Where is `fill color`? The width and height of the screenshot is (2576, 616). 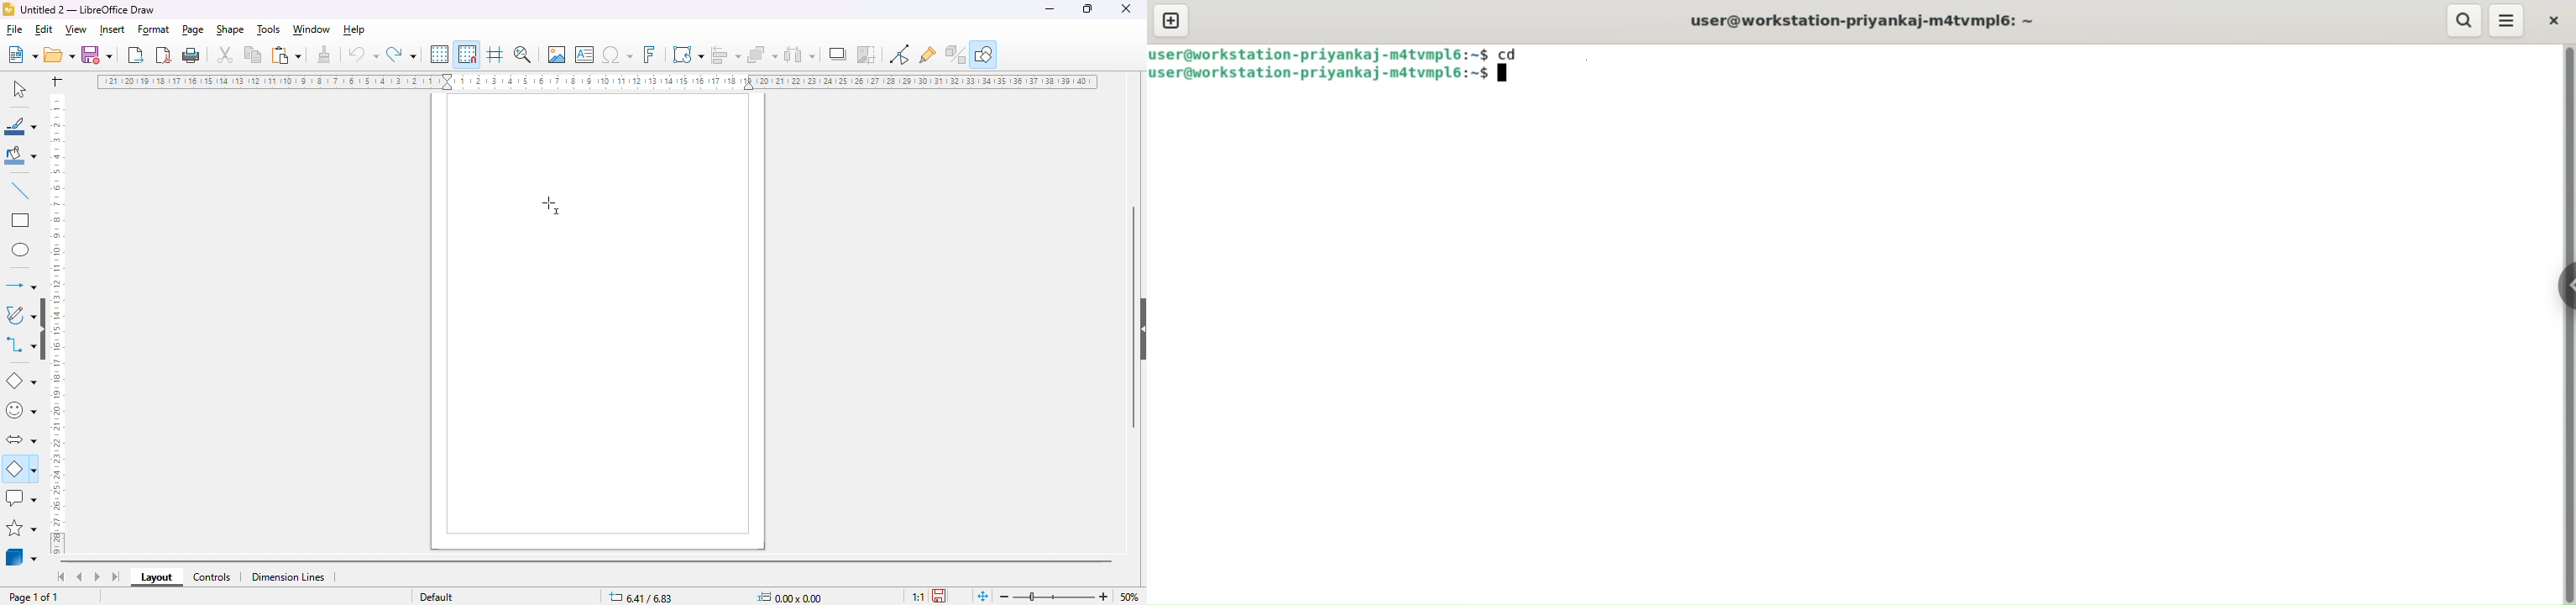 fill color is located at coordinates (20, 156).